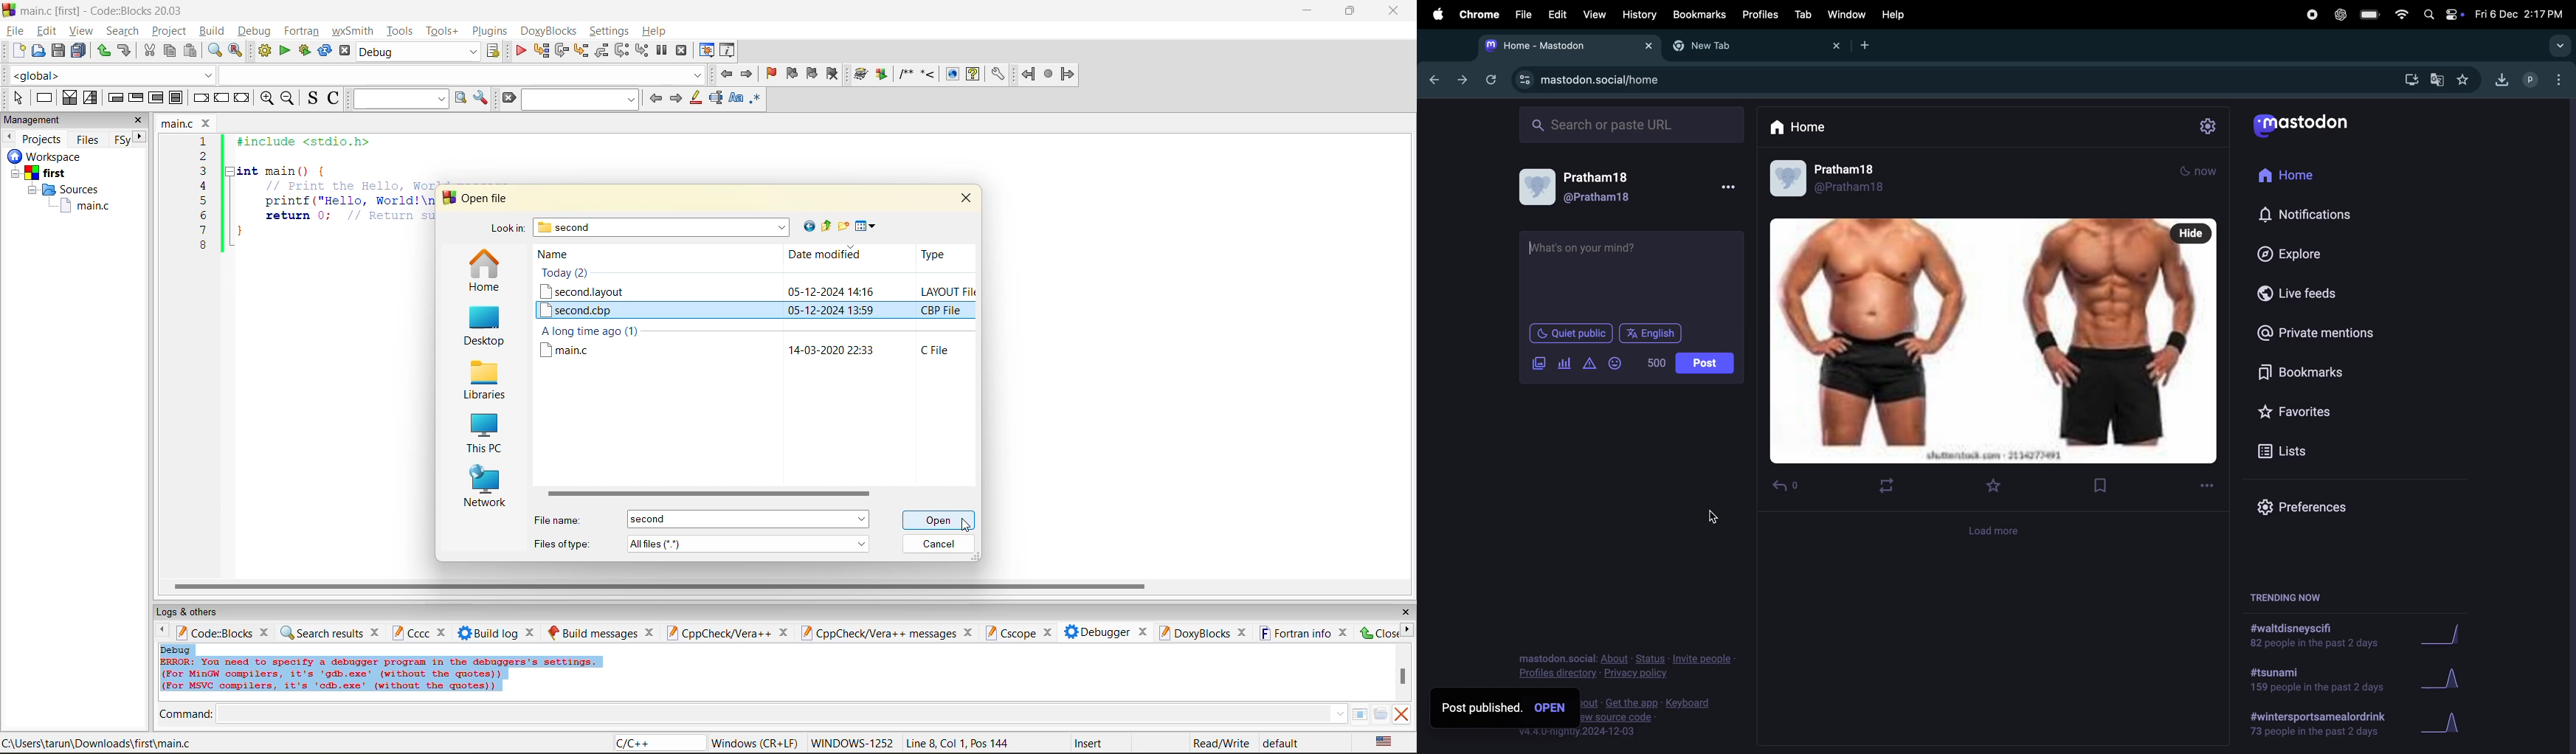  I want to click on text language, so click(1385, 741).